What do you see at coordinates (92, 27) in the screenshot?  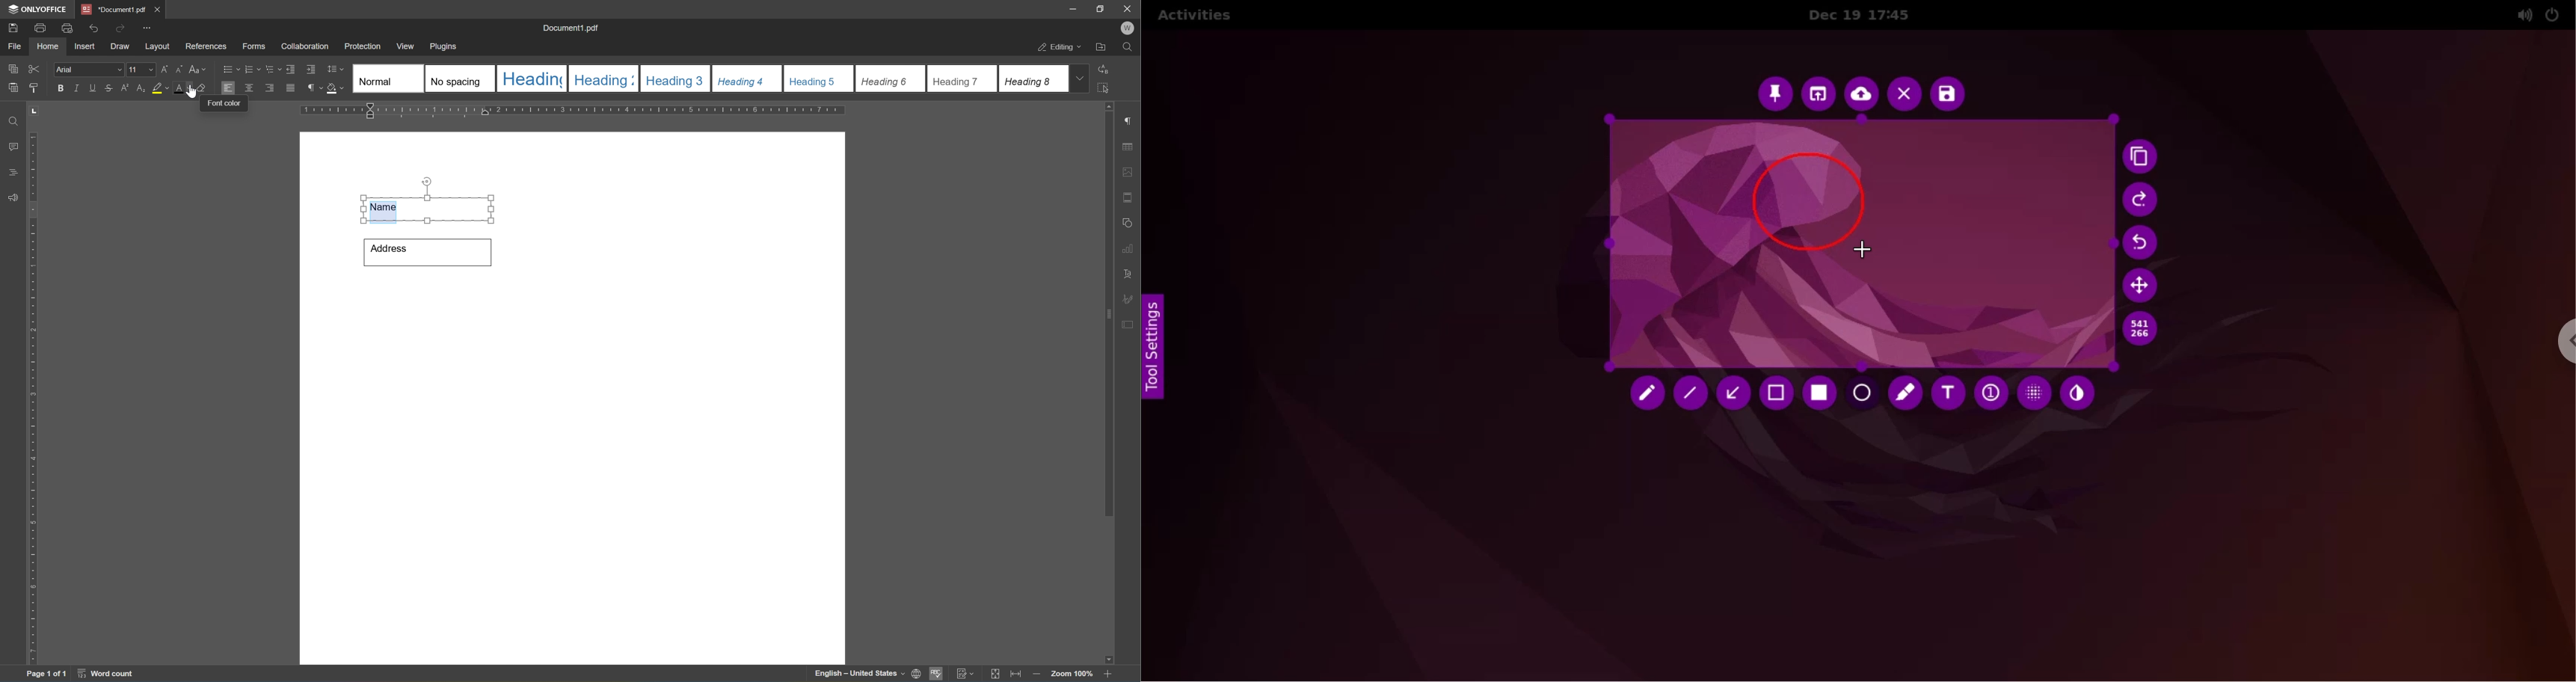 I see `undo` at bounding box center [92, 27].